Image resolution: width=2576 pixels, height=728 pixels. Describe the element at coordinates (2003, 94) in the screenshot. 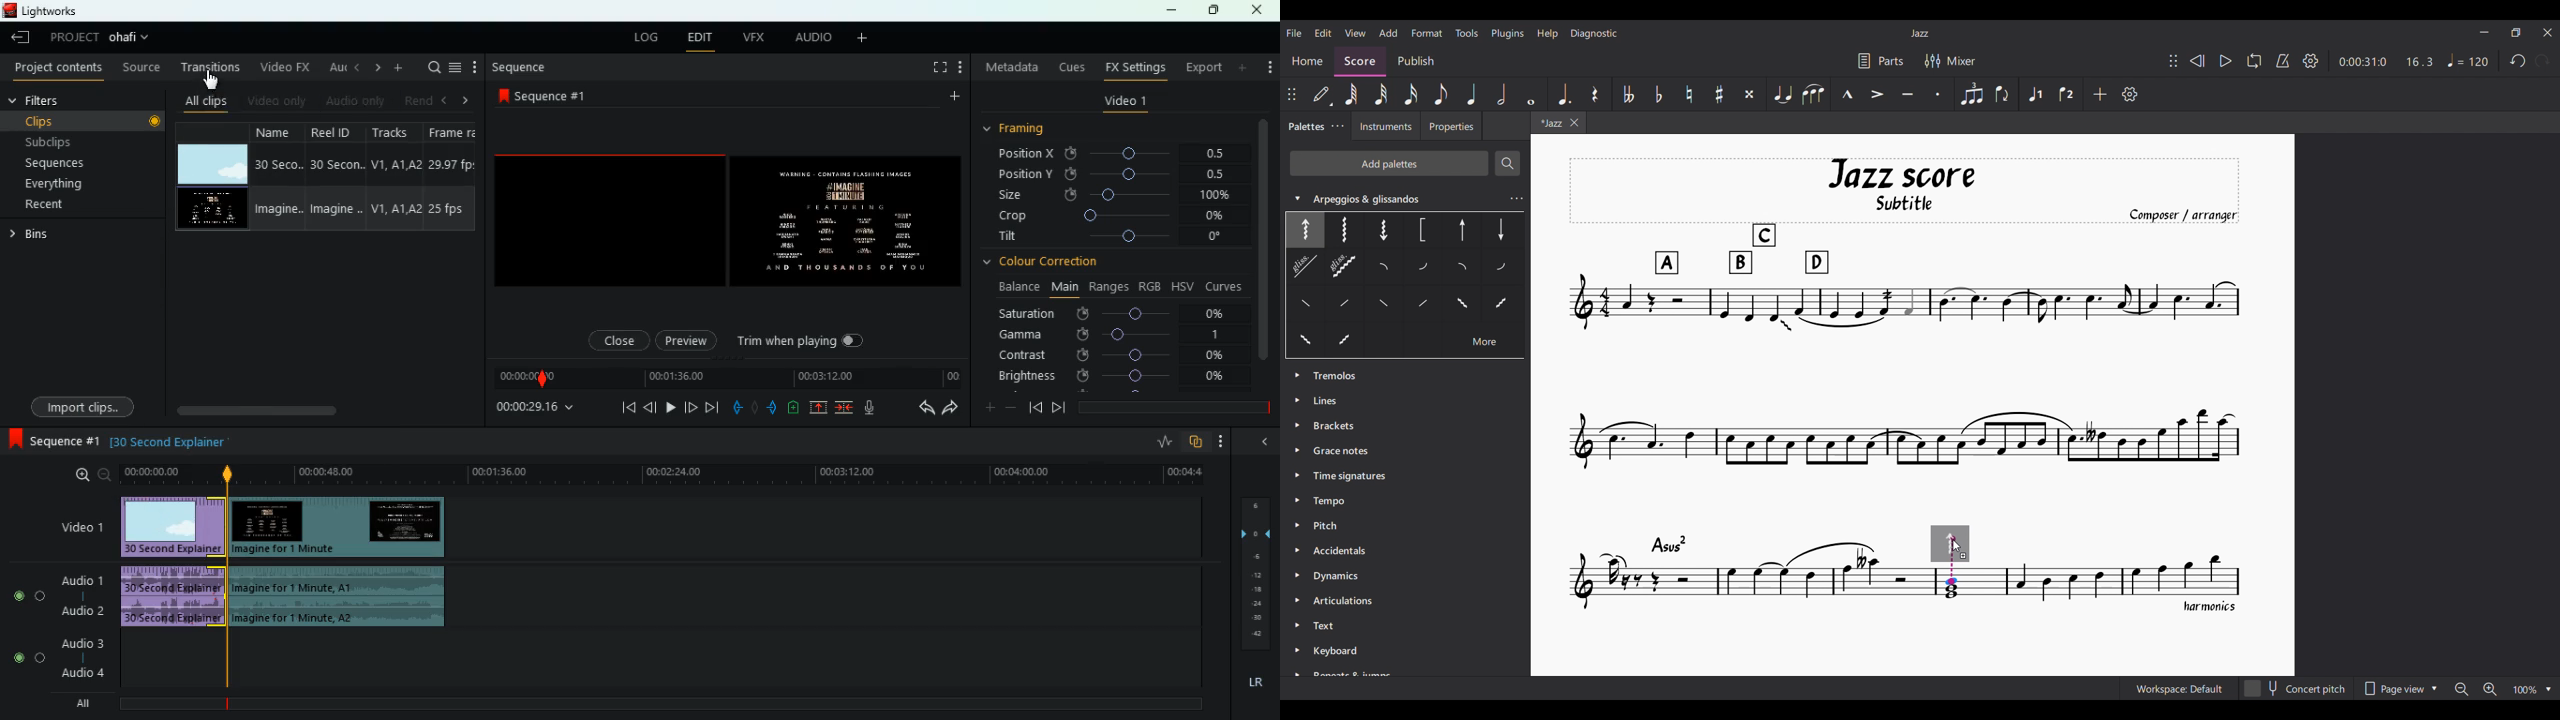

I see `Flip direction` at that location.